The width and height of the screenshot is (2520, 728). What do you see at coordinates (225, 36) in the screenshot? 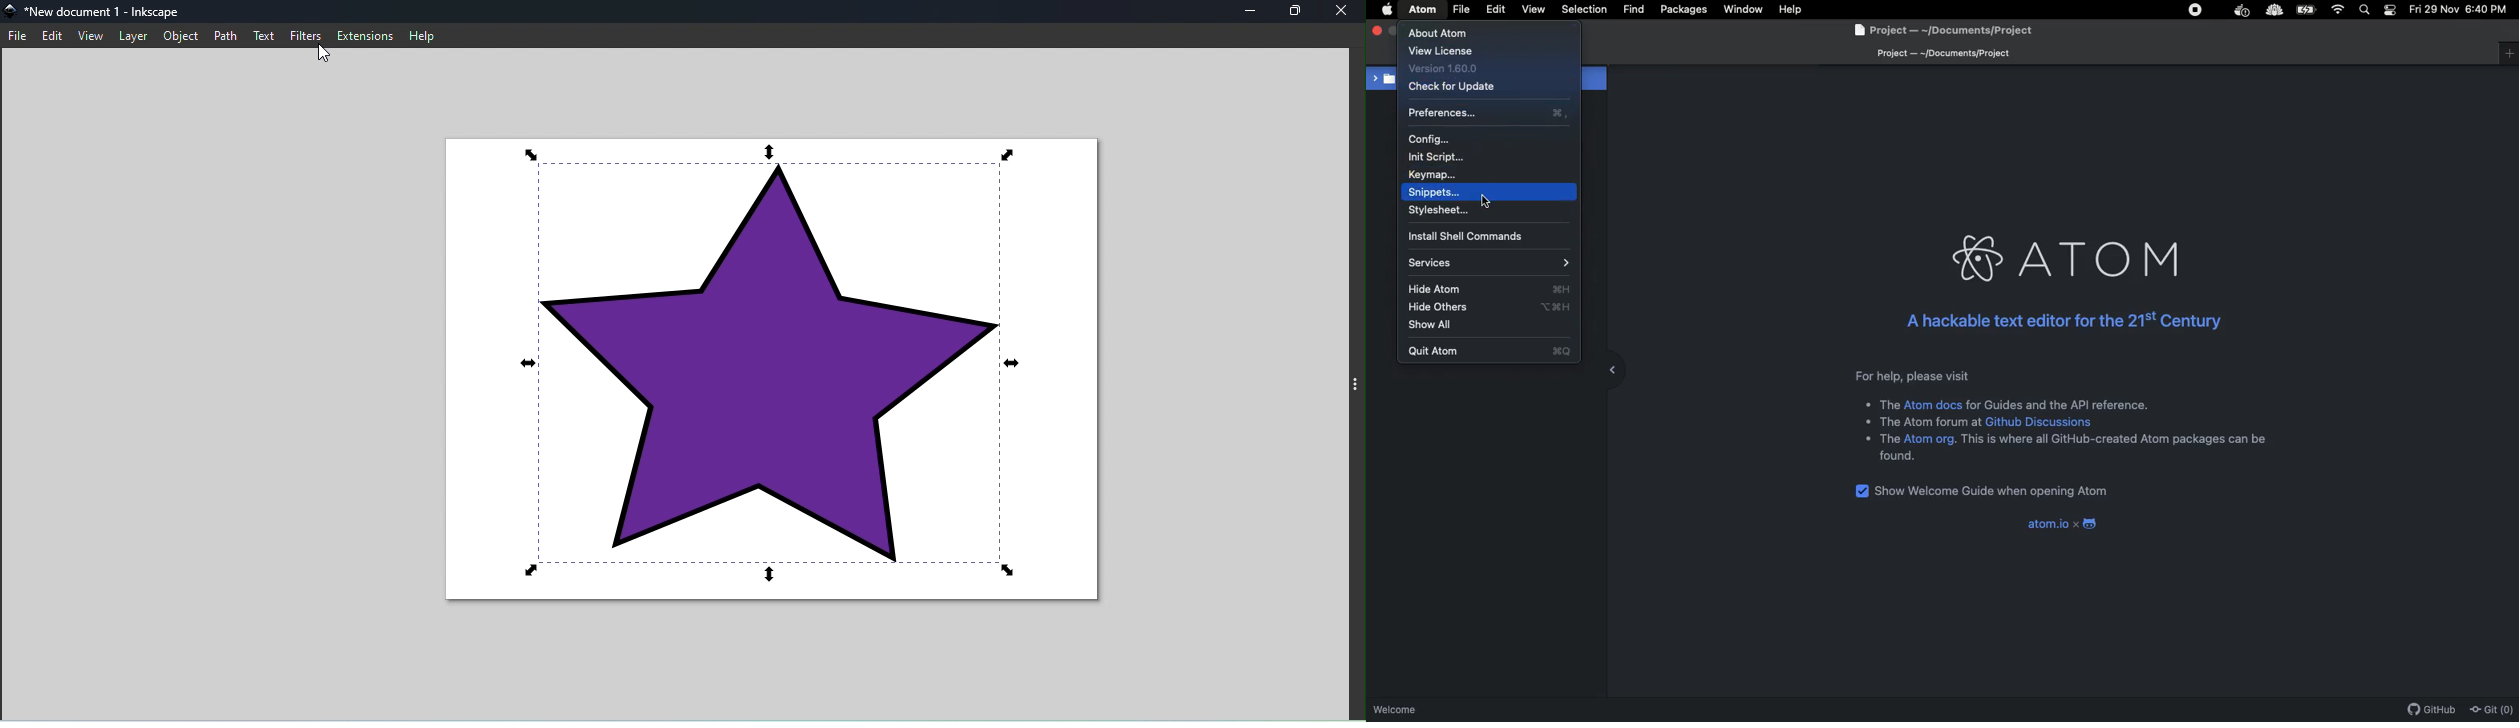
I see `path` at bounding box center [225, 36].